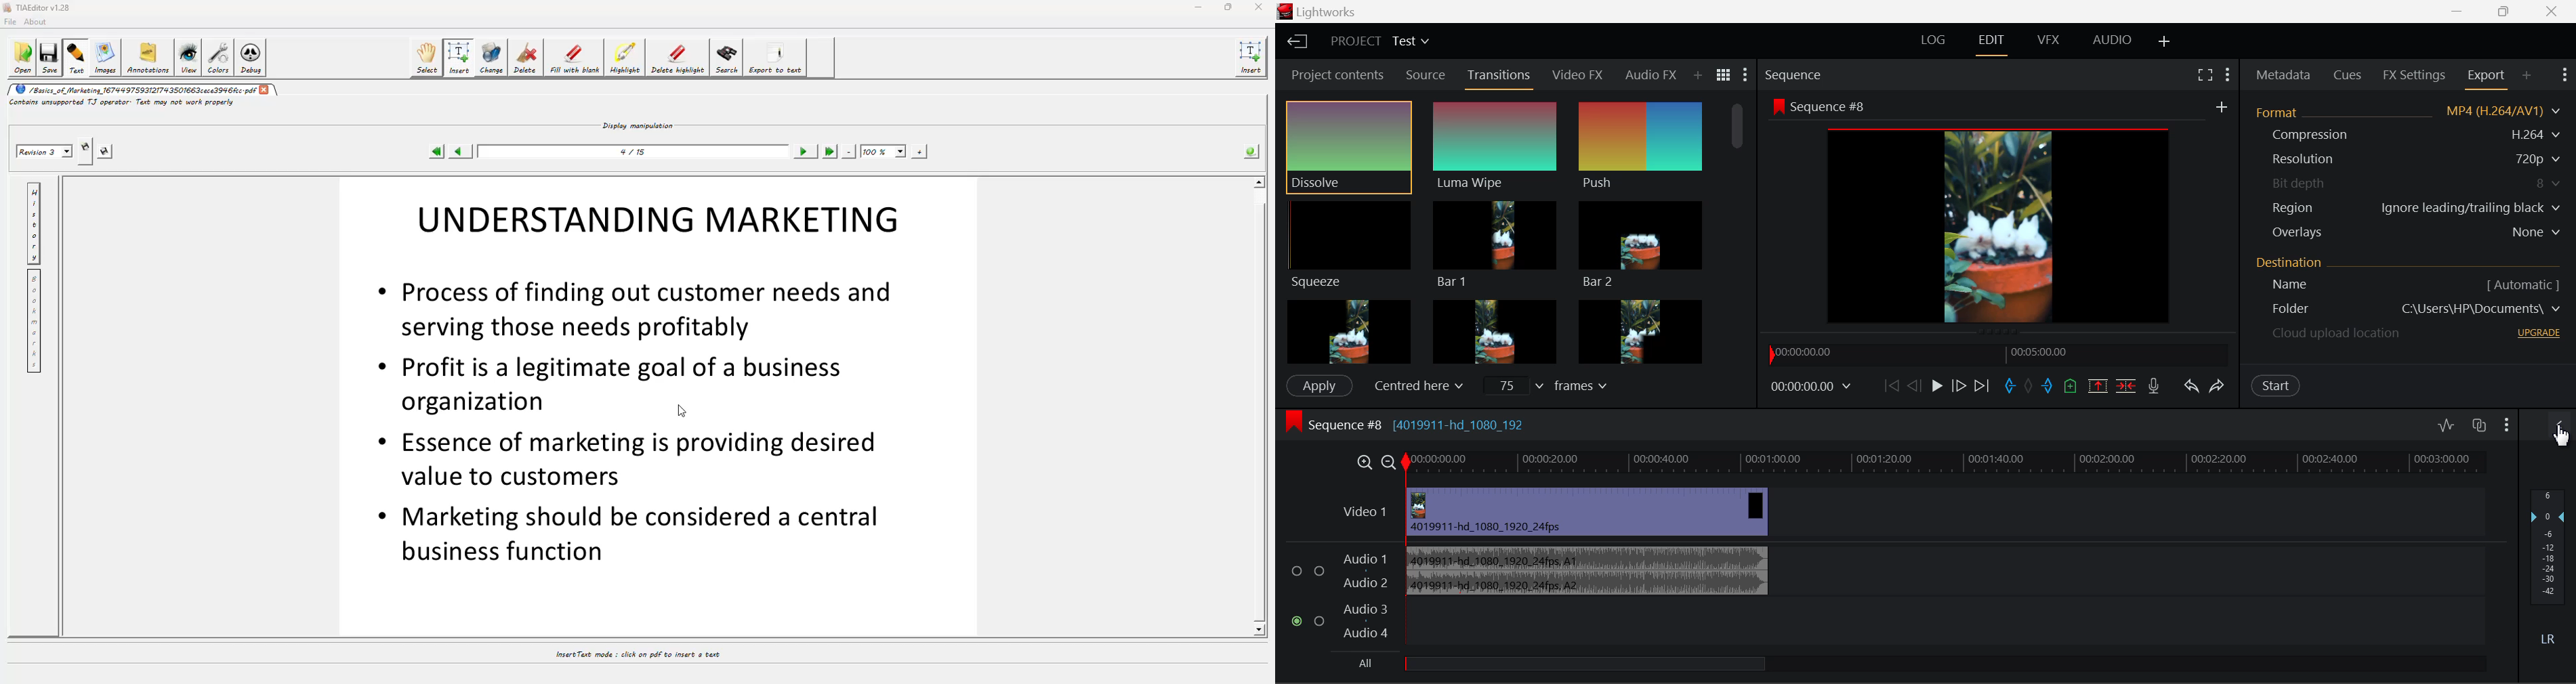  Describe the element at coordinates (2410, 309) in the screenshot. I see `Destination Folder` at that location.